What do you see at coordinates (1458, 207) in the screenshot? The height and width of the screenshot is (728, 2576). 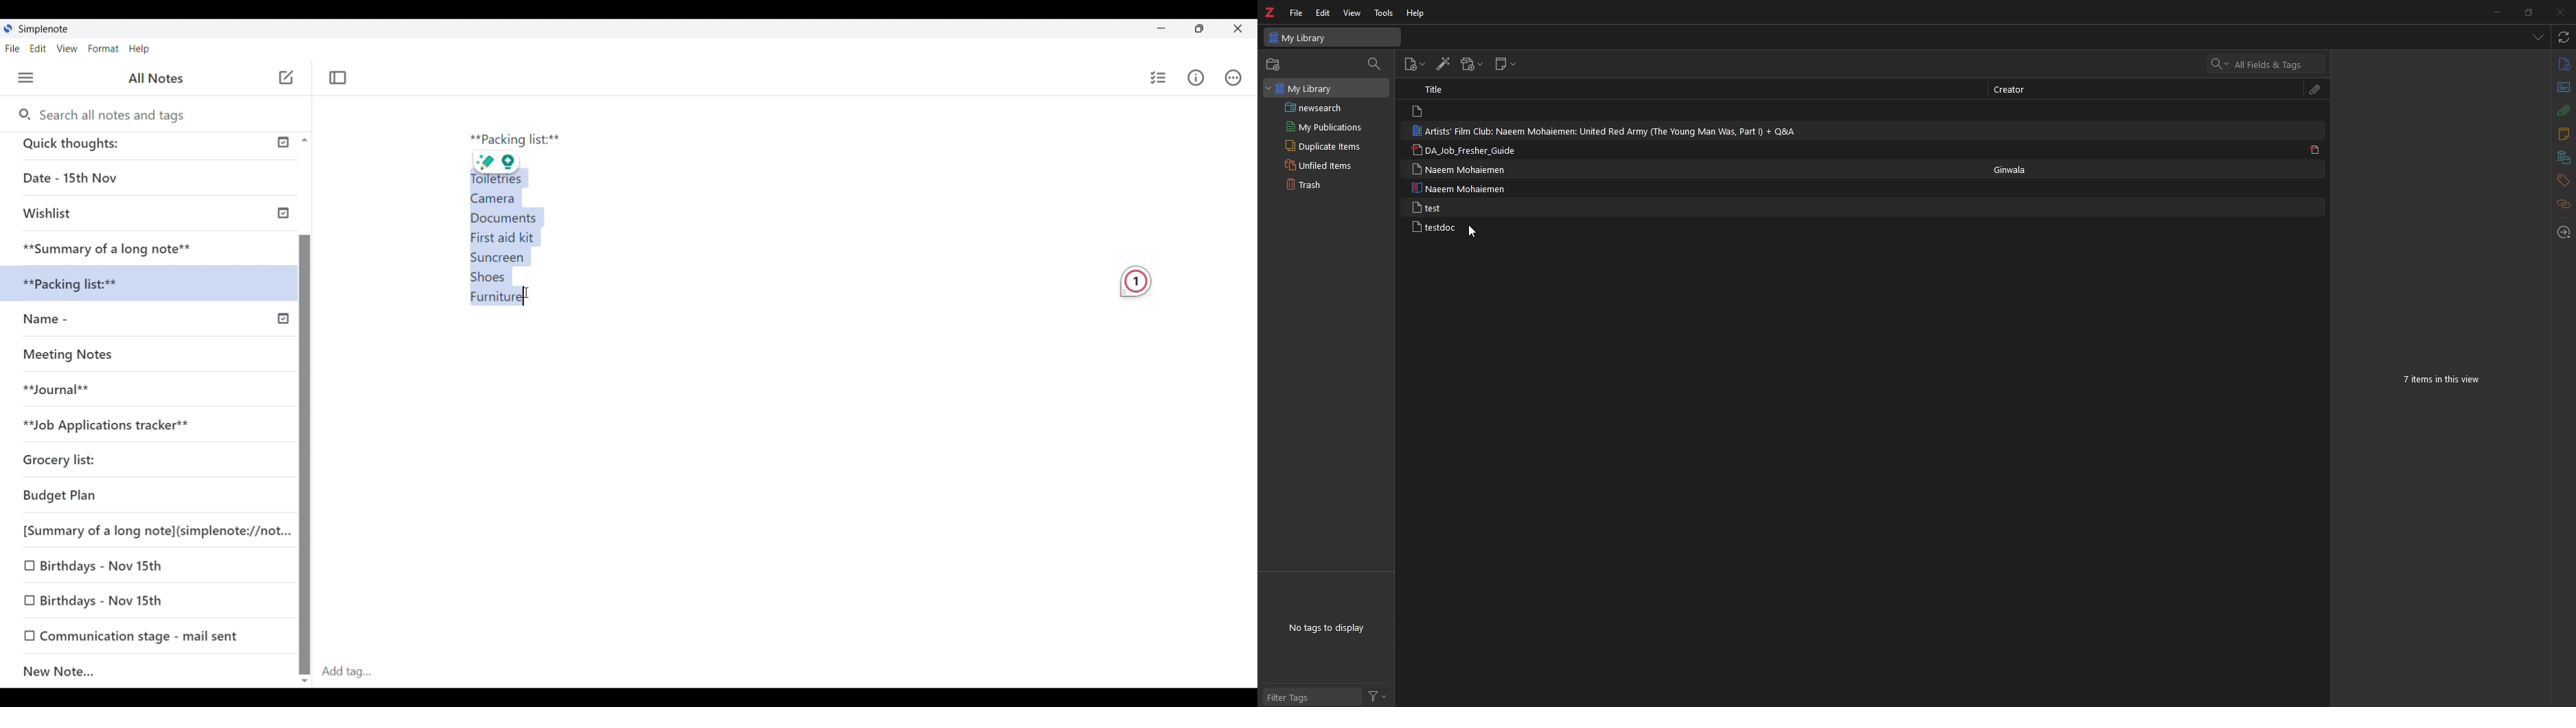 I see `test` at bounding box center [1458, 207].